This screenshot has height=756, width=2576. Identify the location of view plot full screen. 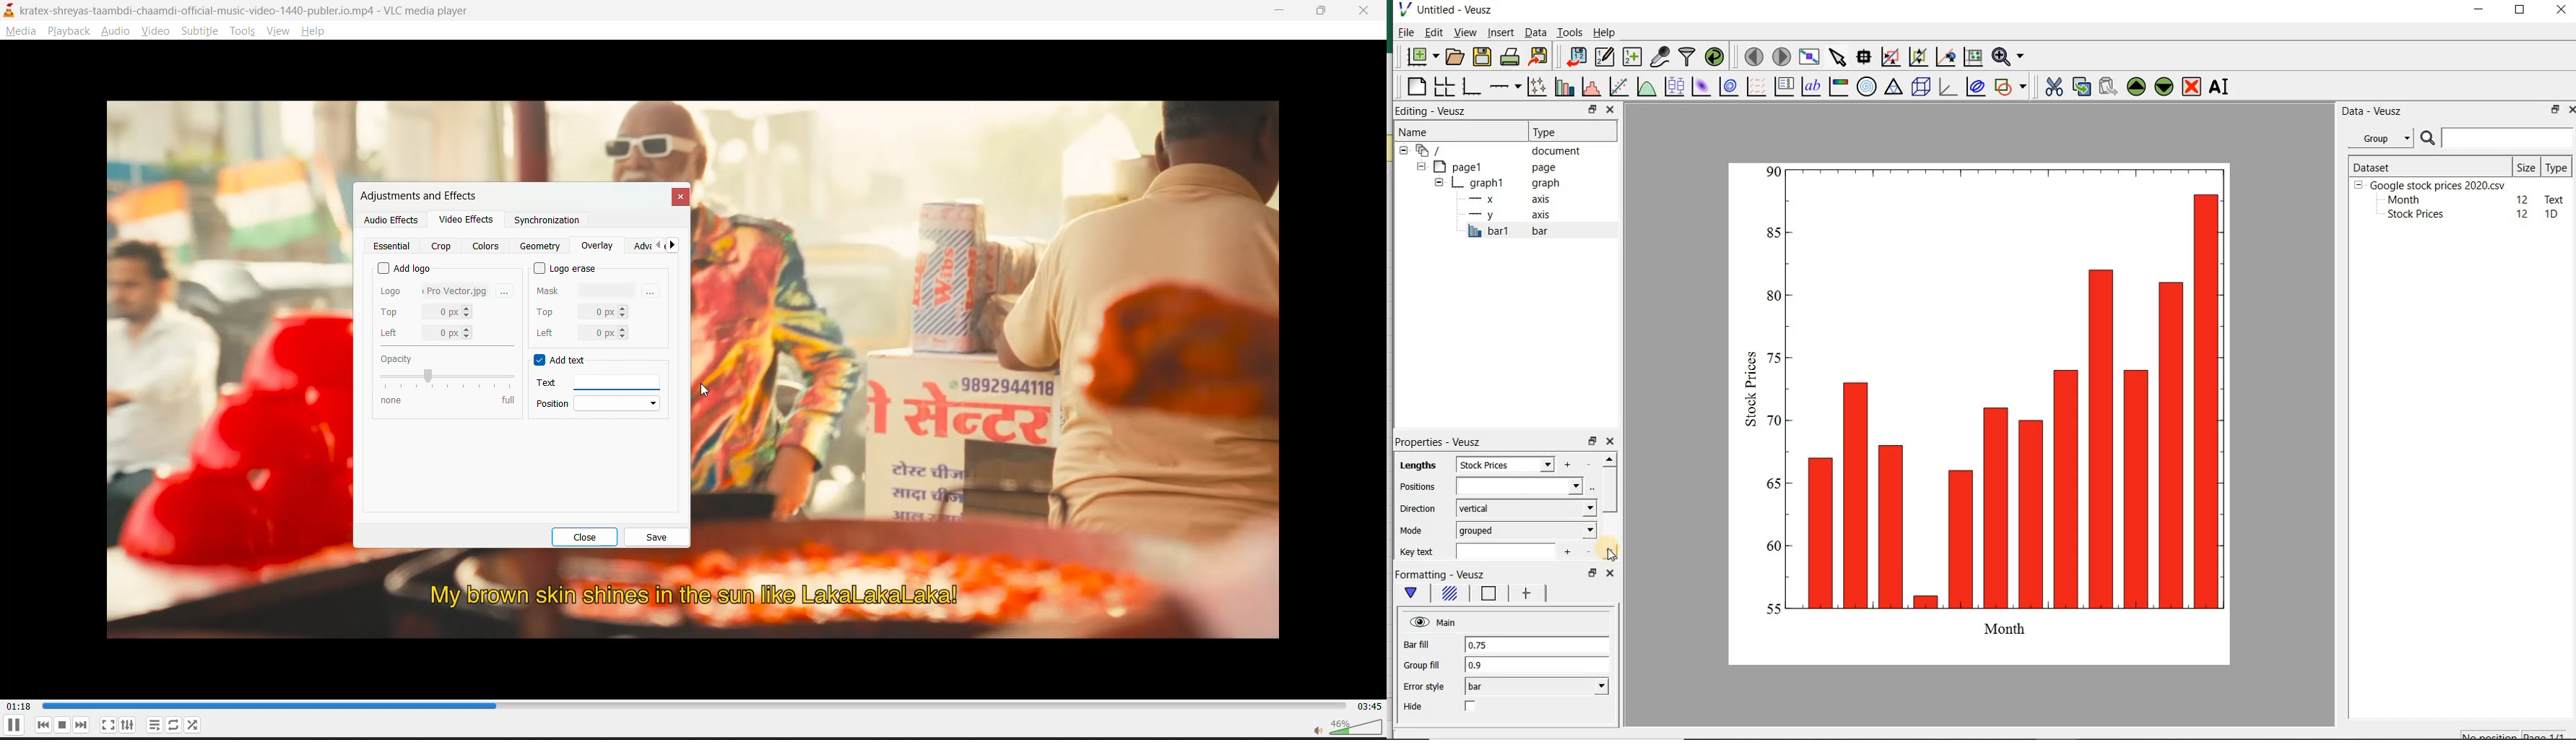
(1809, 57).